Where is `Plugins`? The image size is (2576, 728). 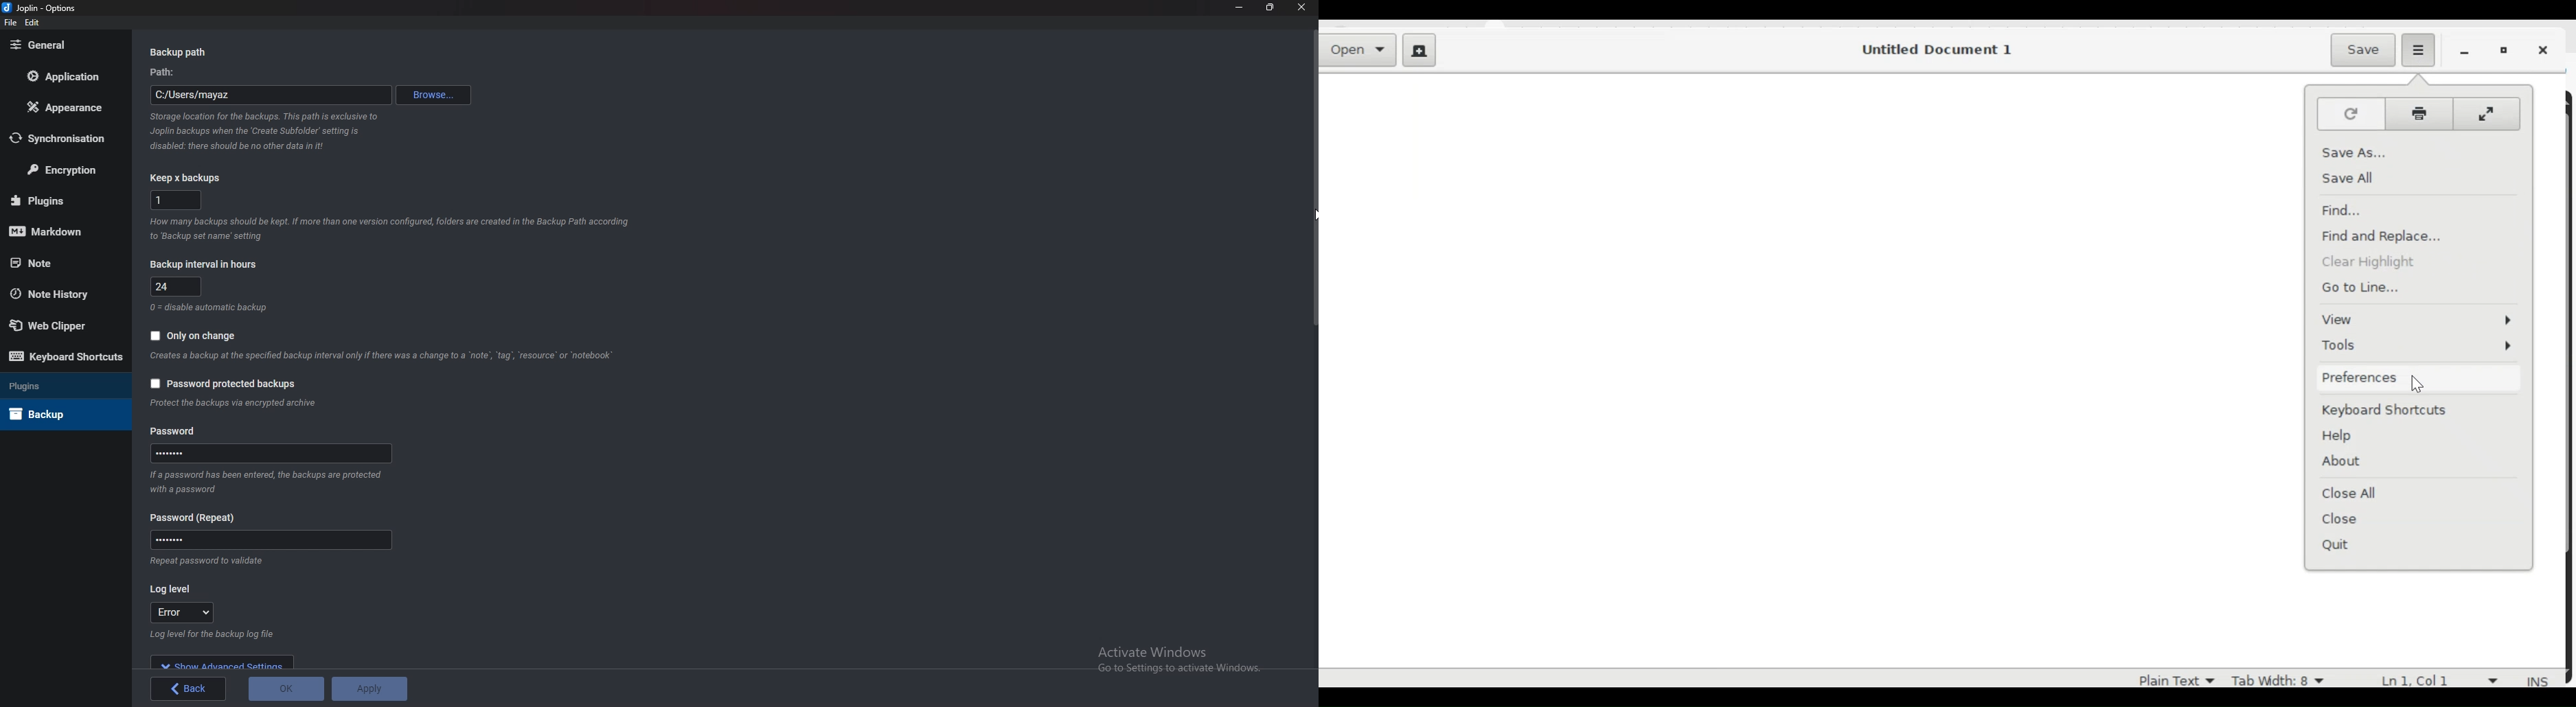 Plugins is located at coordinates (53, 385).